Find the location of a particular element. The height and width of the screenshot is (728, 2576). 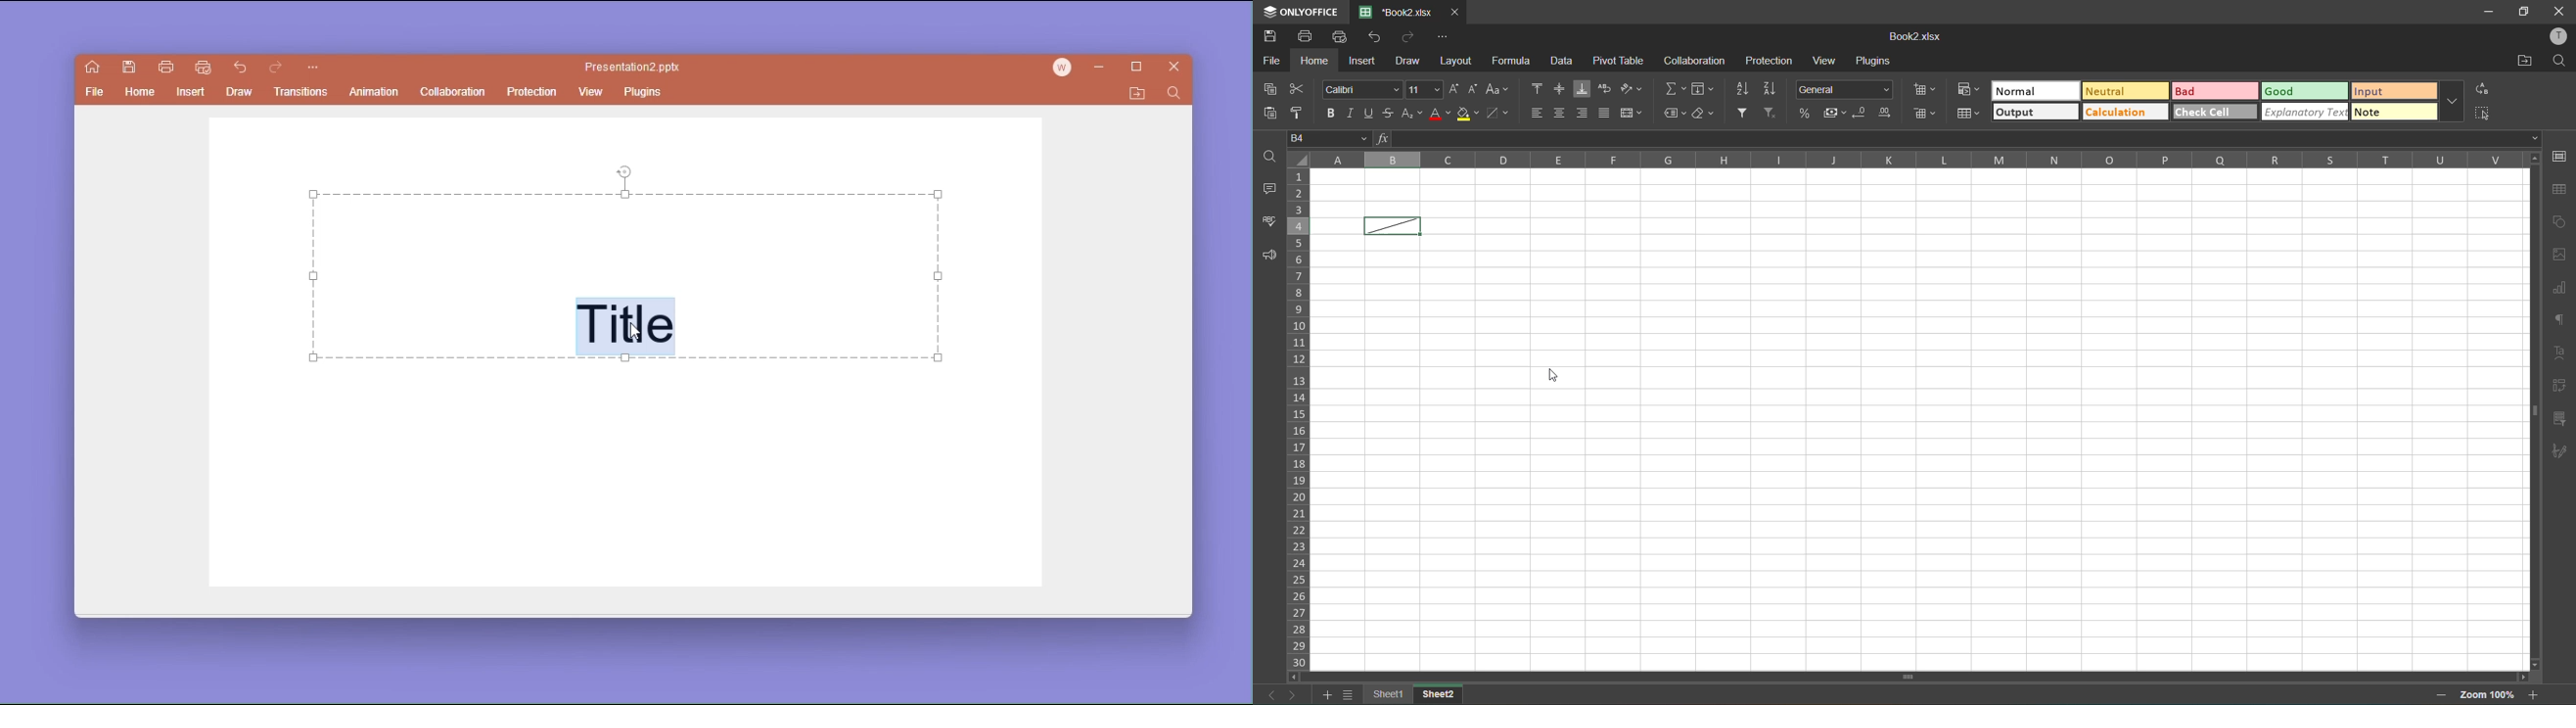

book2.xlsx is located at coordinates (1401, 12).